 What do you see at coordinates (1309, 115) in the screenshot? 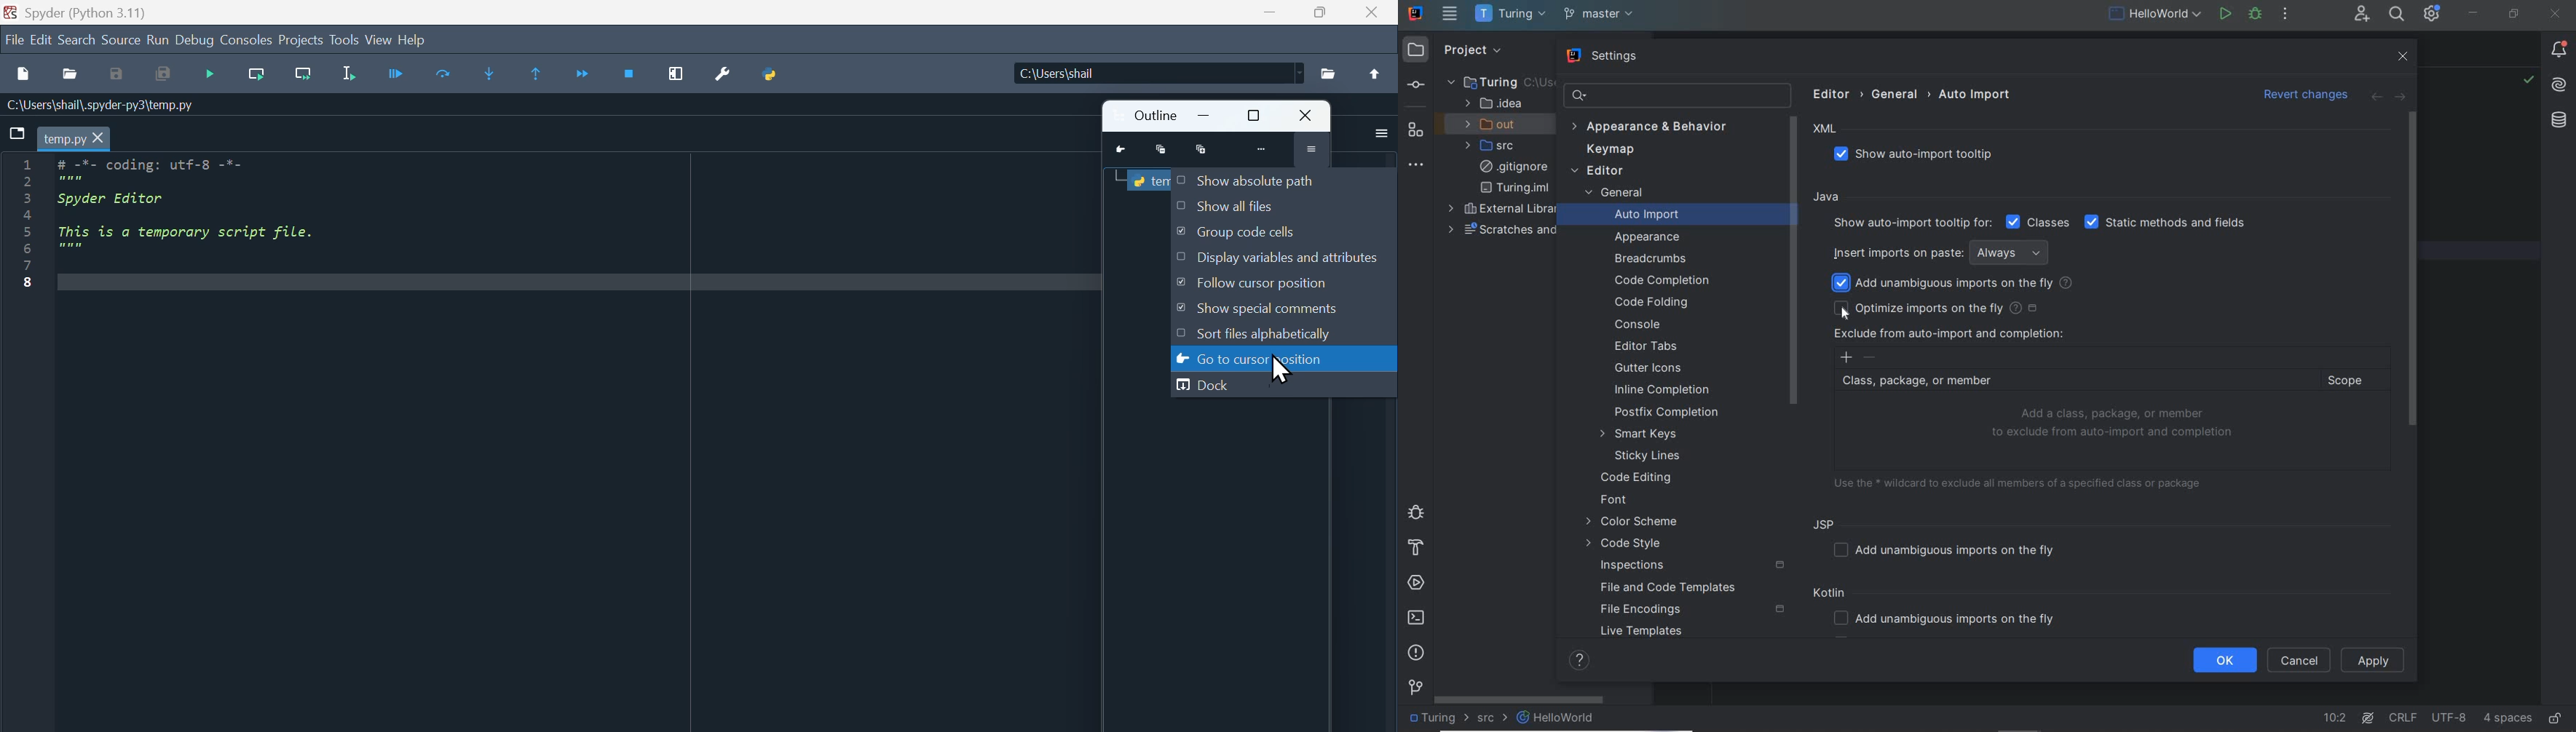
I see `Close` at bounding box center [1309, 115].